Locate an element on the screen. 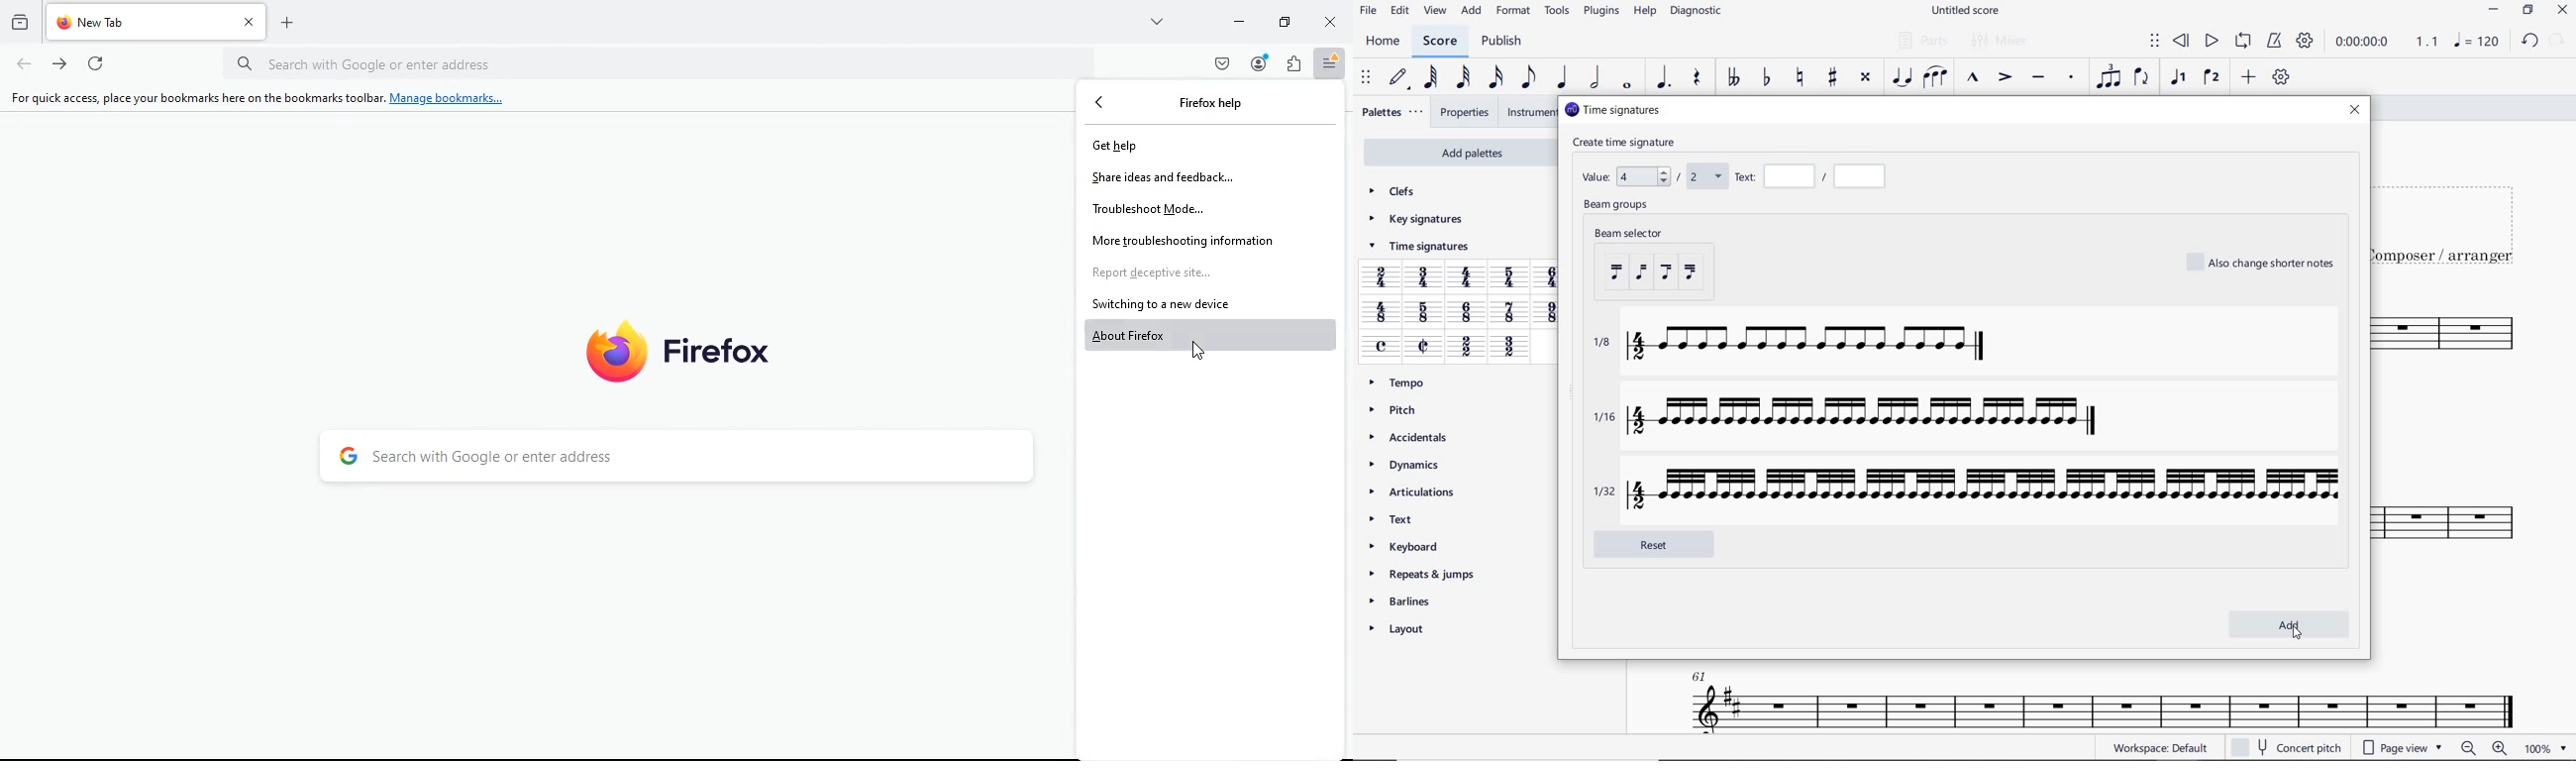 This screenshot has height=784, width=2576. switching to a new device is located at coordinates (1166, 303).